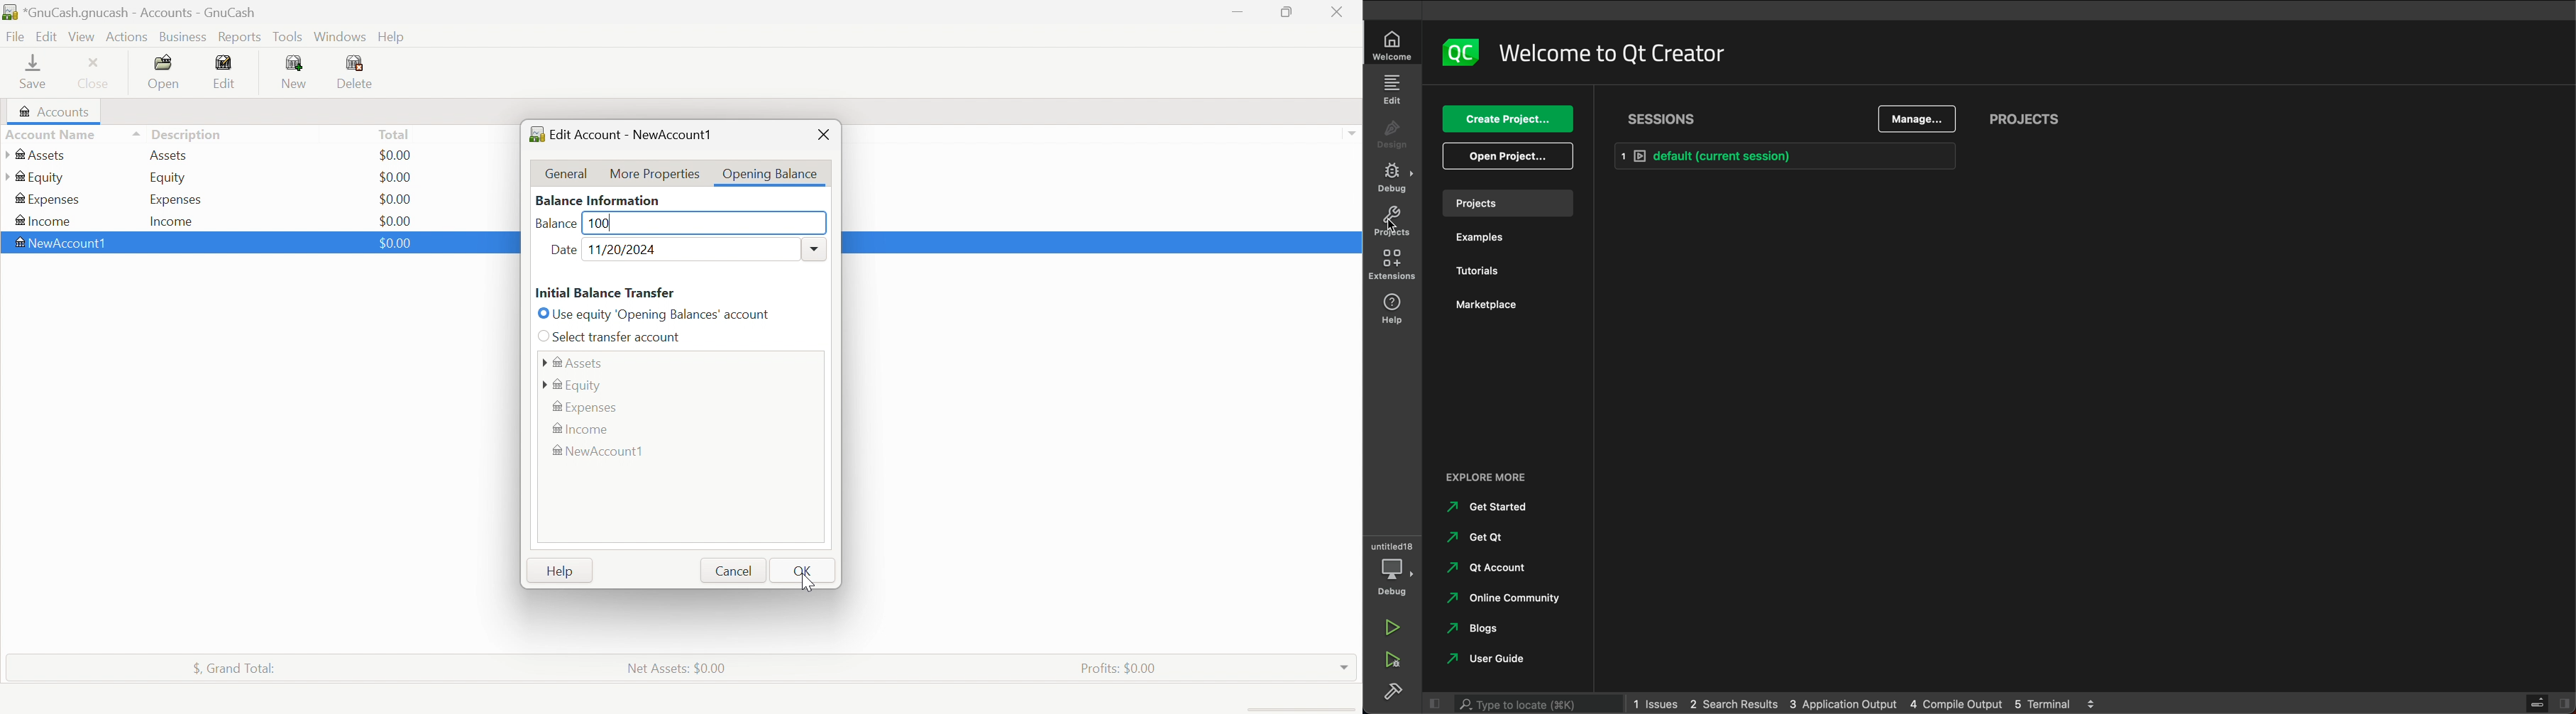  What do you see at coordinates (45, 220) in the screenshot?
I see `Income` at bounding box center [45, 220].